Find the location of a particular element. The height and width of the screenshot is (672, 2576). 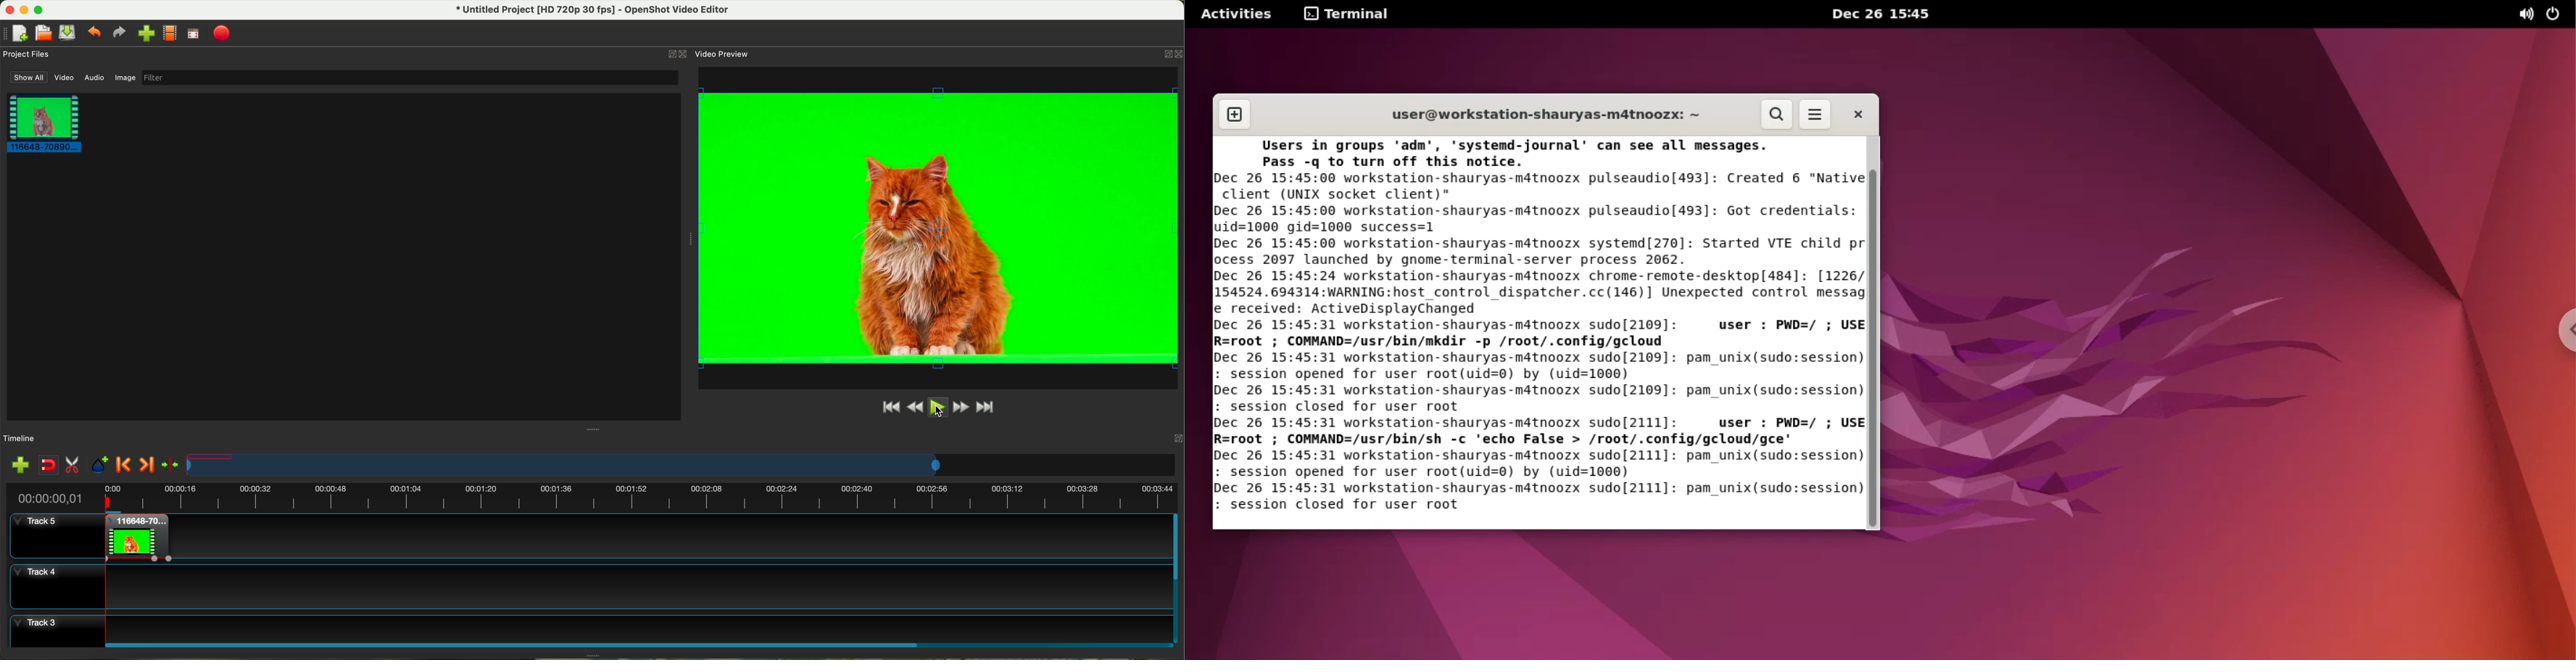

track 5 is located at coordinates (41, 526).